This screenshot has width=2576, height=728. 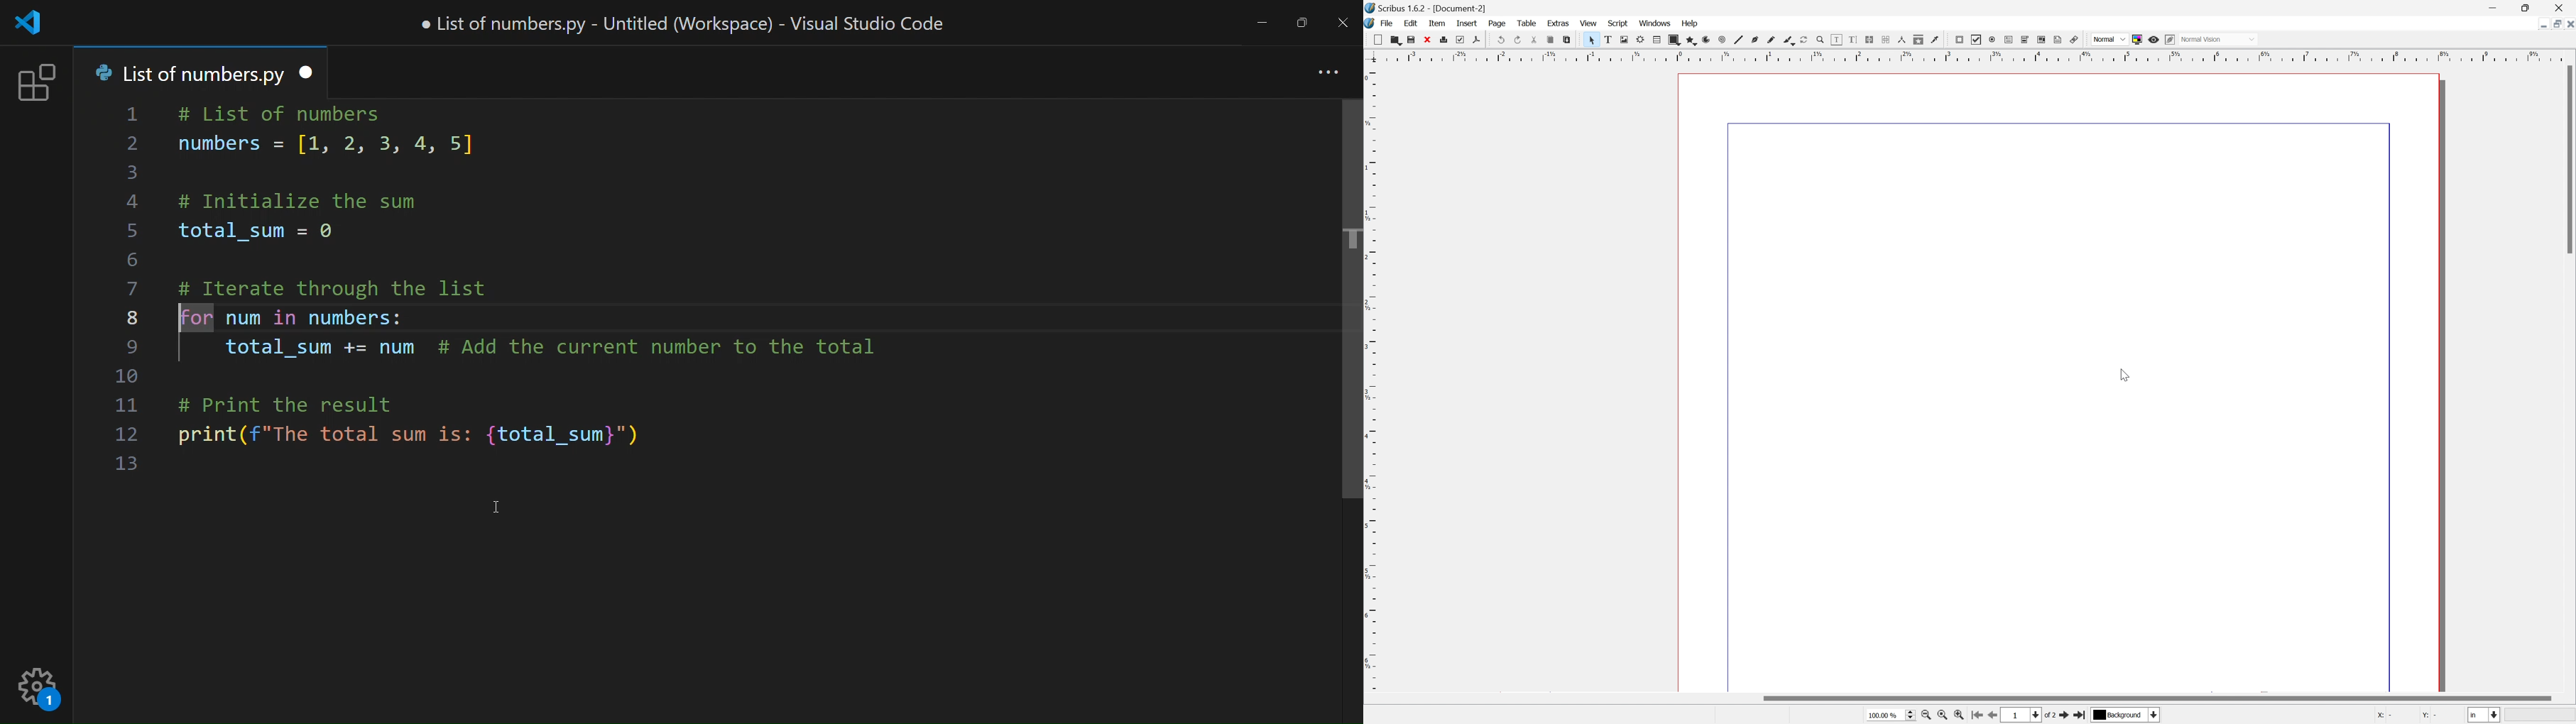 What do you see at coordinates (1371, 24) in the screenshot?
I see `Scribus icon` at bounding box center [1371, 24].